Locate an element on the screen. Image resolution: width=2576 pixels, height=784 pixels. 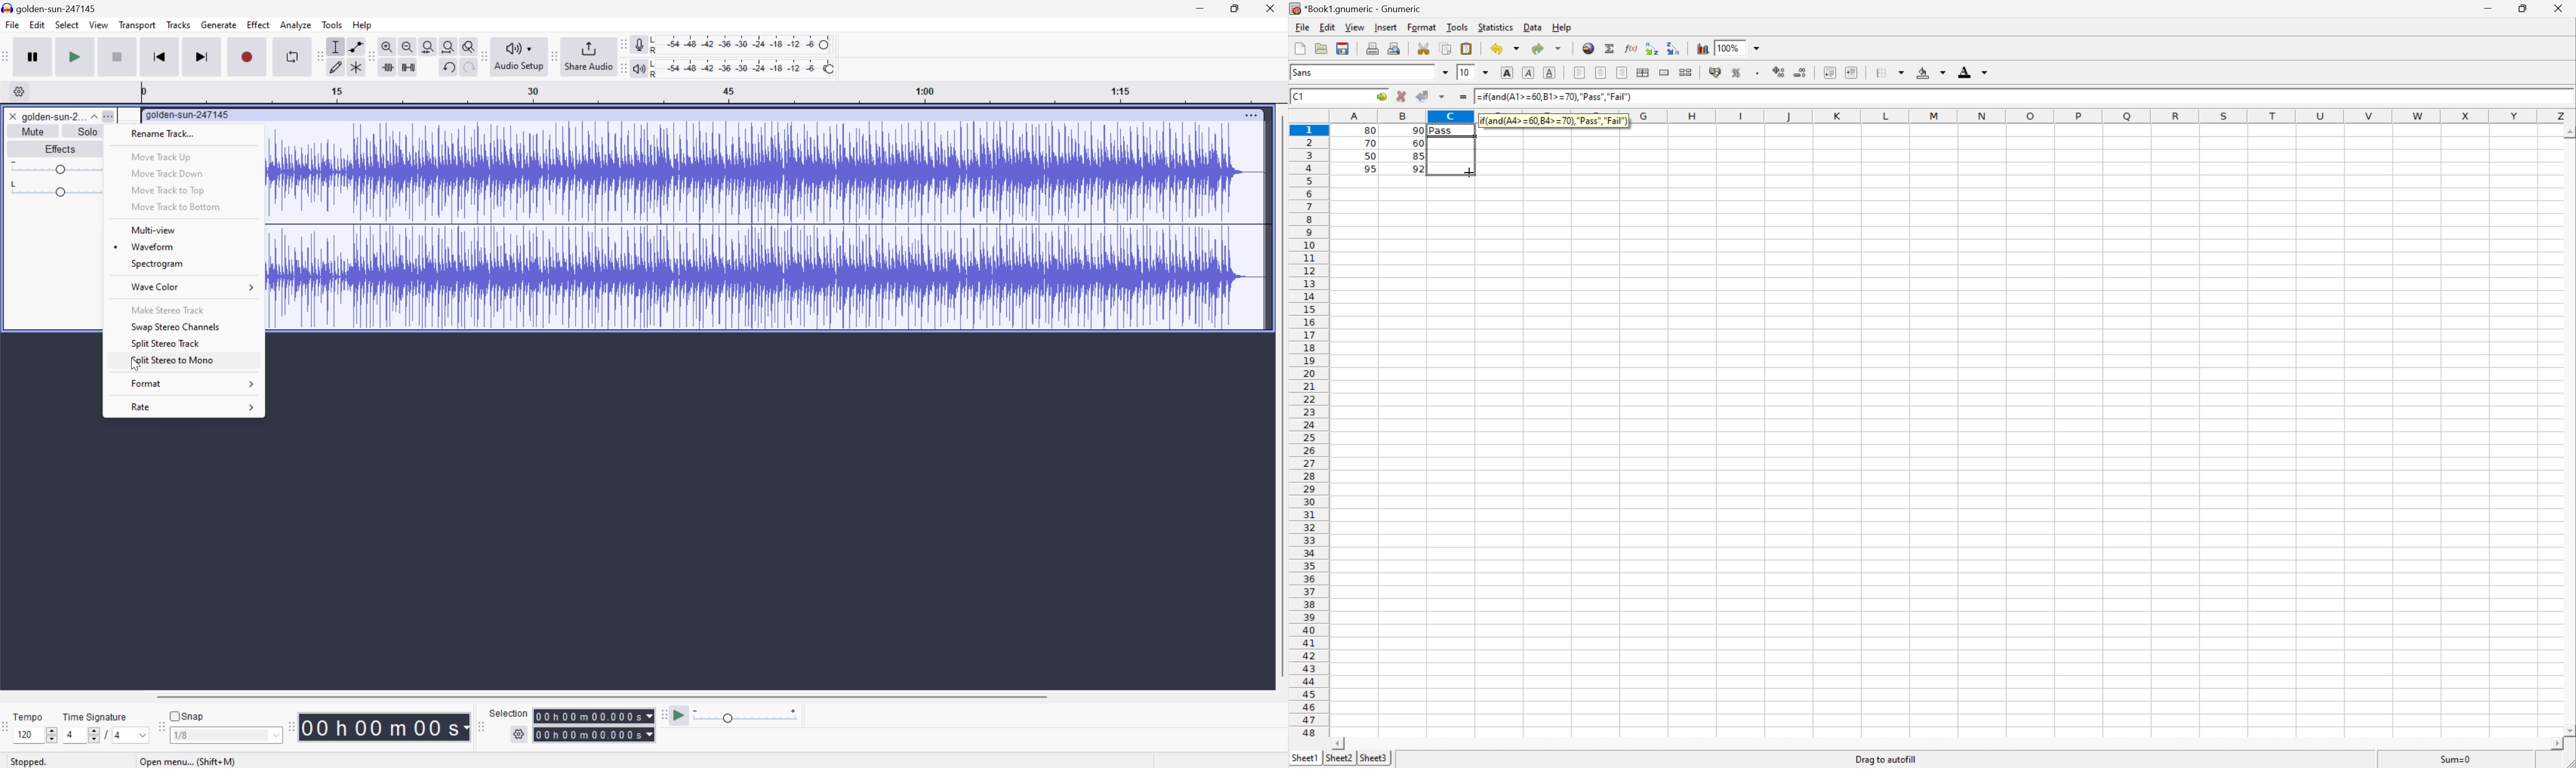
Audacity playback meter toolbar is located at coordinates (621, 64).